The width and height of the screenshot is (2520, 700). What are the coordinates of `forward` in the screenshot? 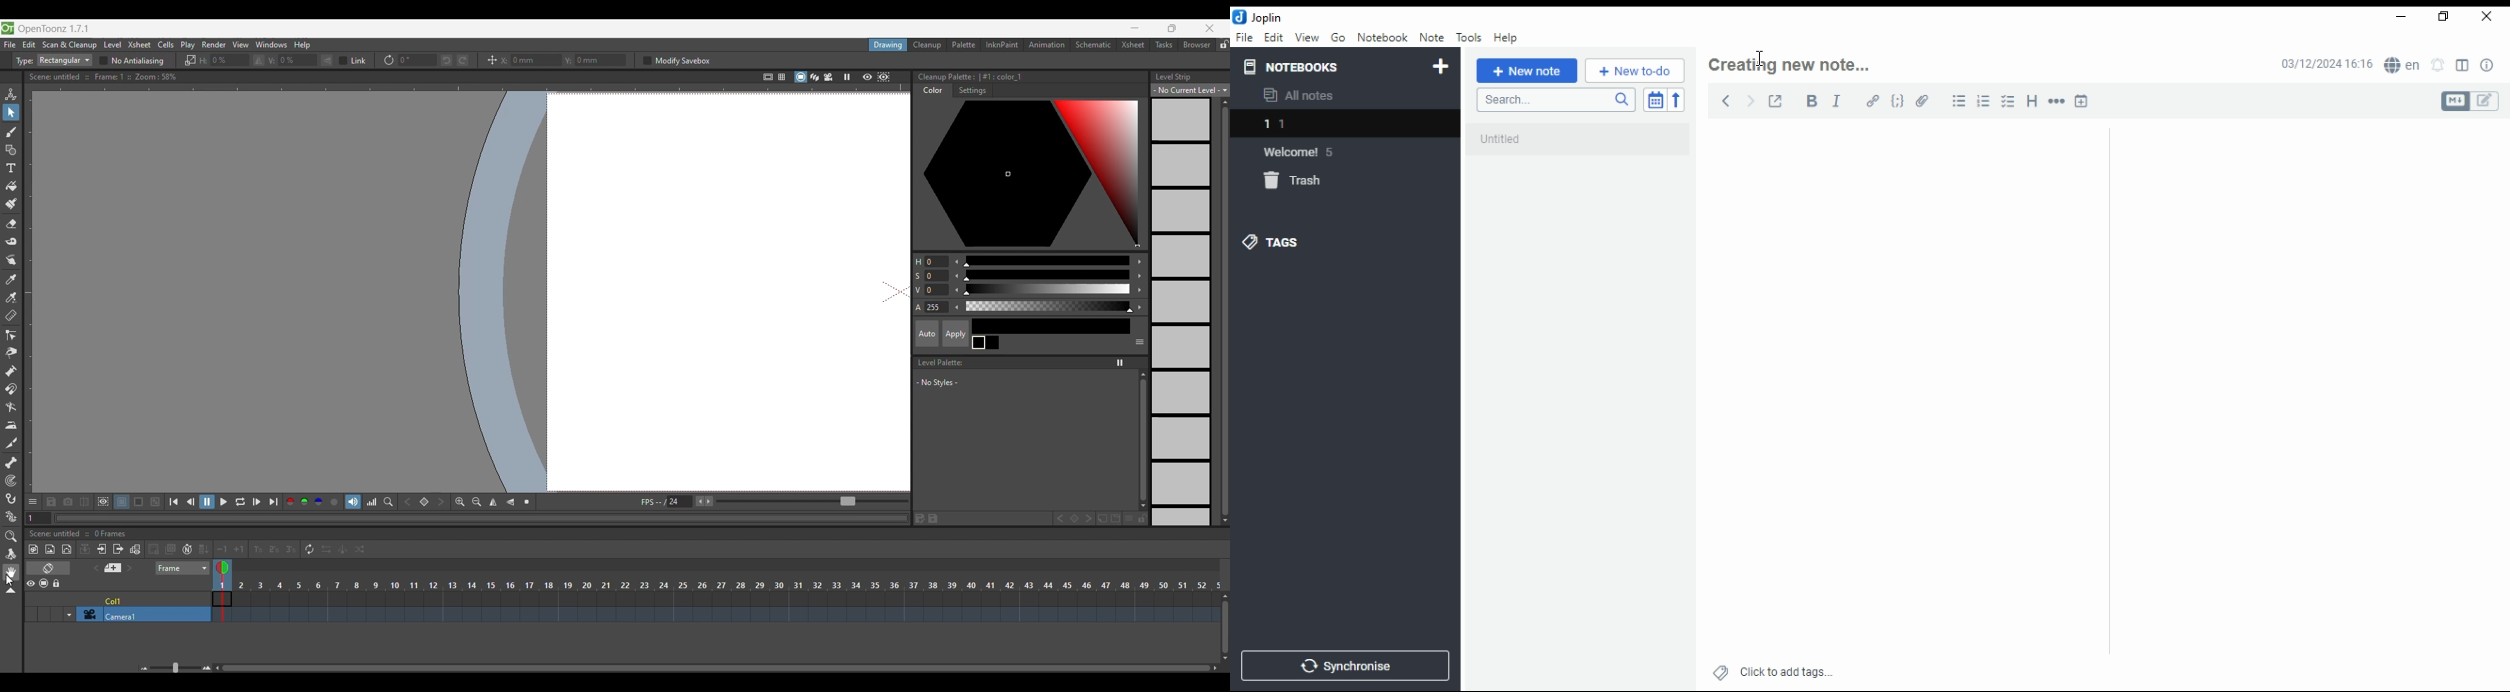 It's located at (1750, 99).